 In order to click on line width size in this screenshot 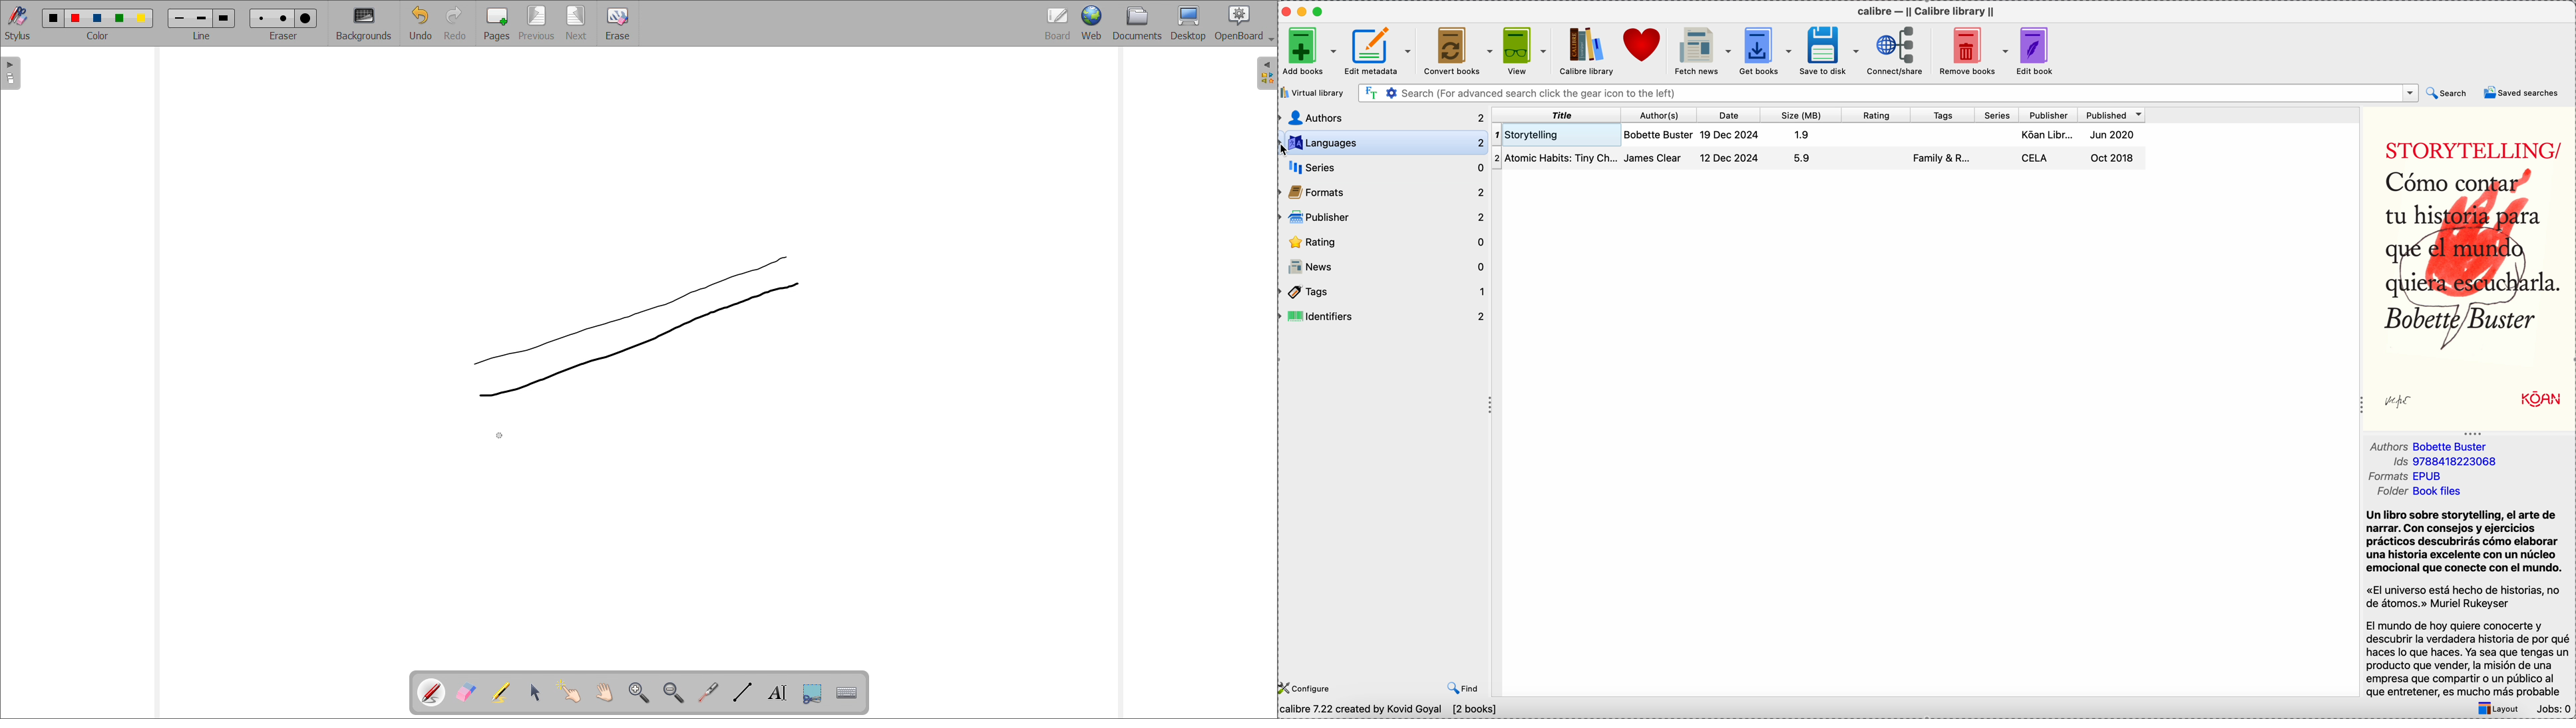, I will do `click(202, 19)`.